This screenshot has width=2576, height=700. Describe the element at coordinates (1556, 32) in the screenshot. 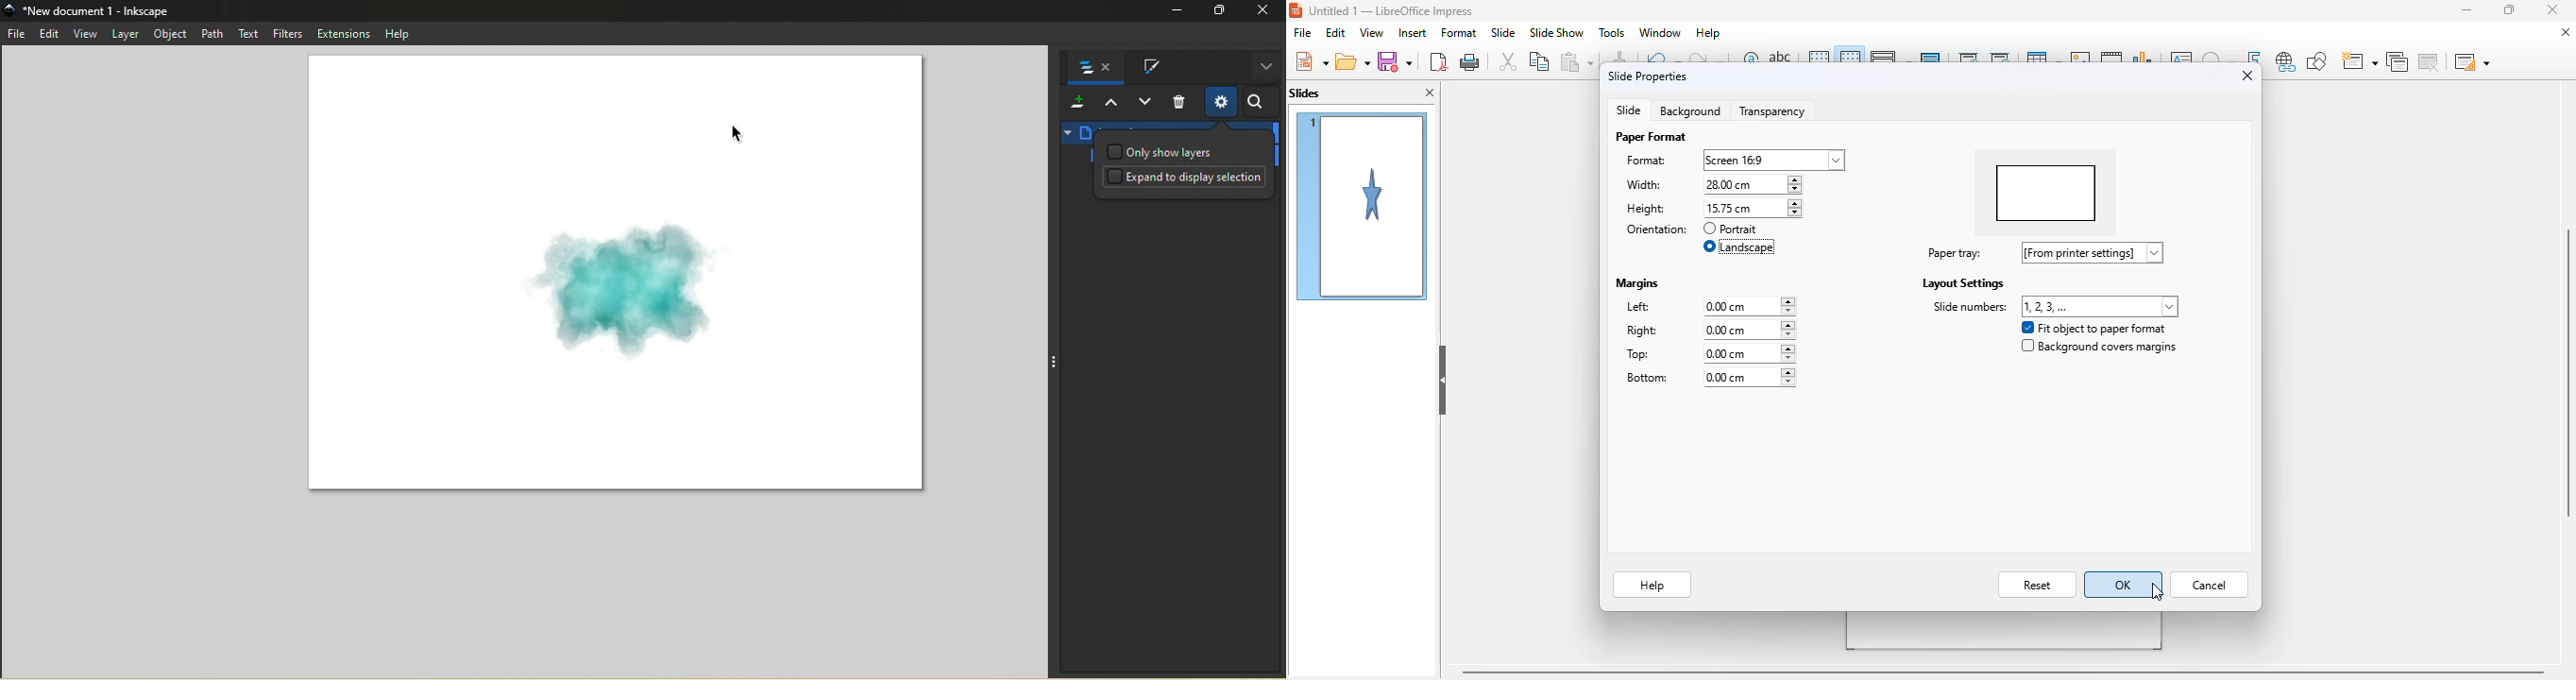

I see `slide show` at that location.